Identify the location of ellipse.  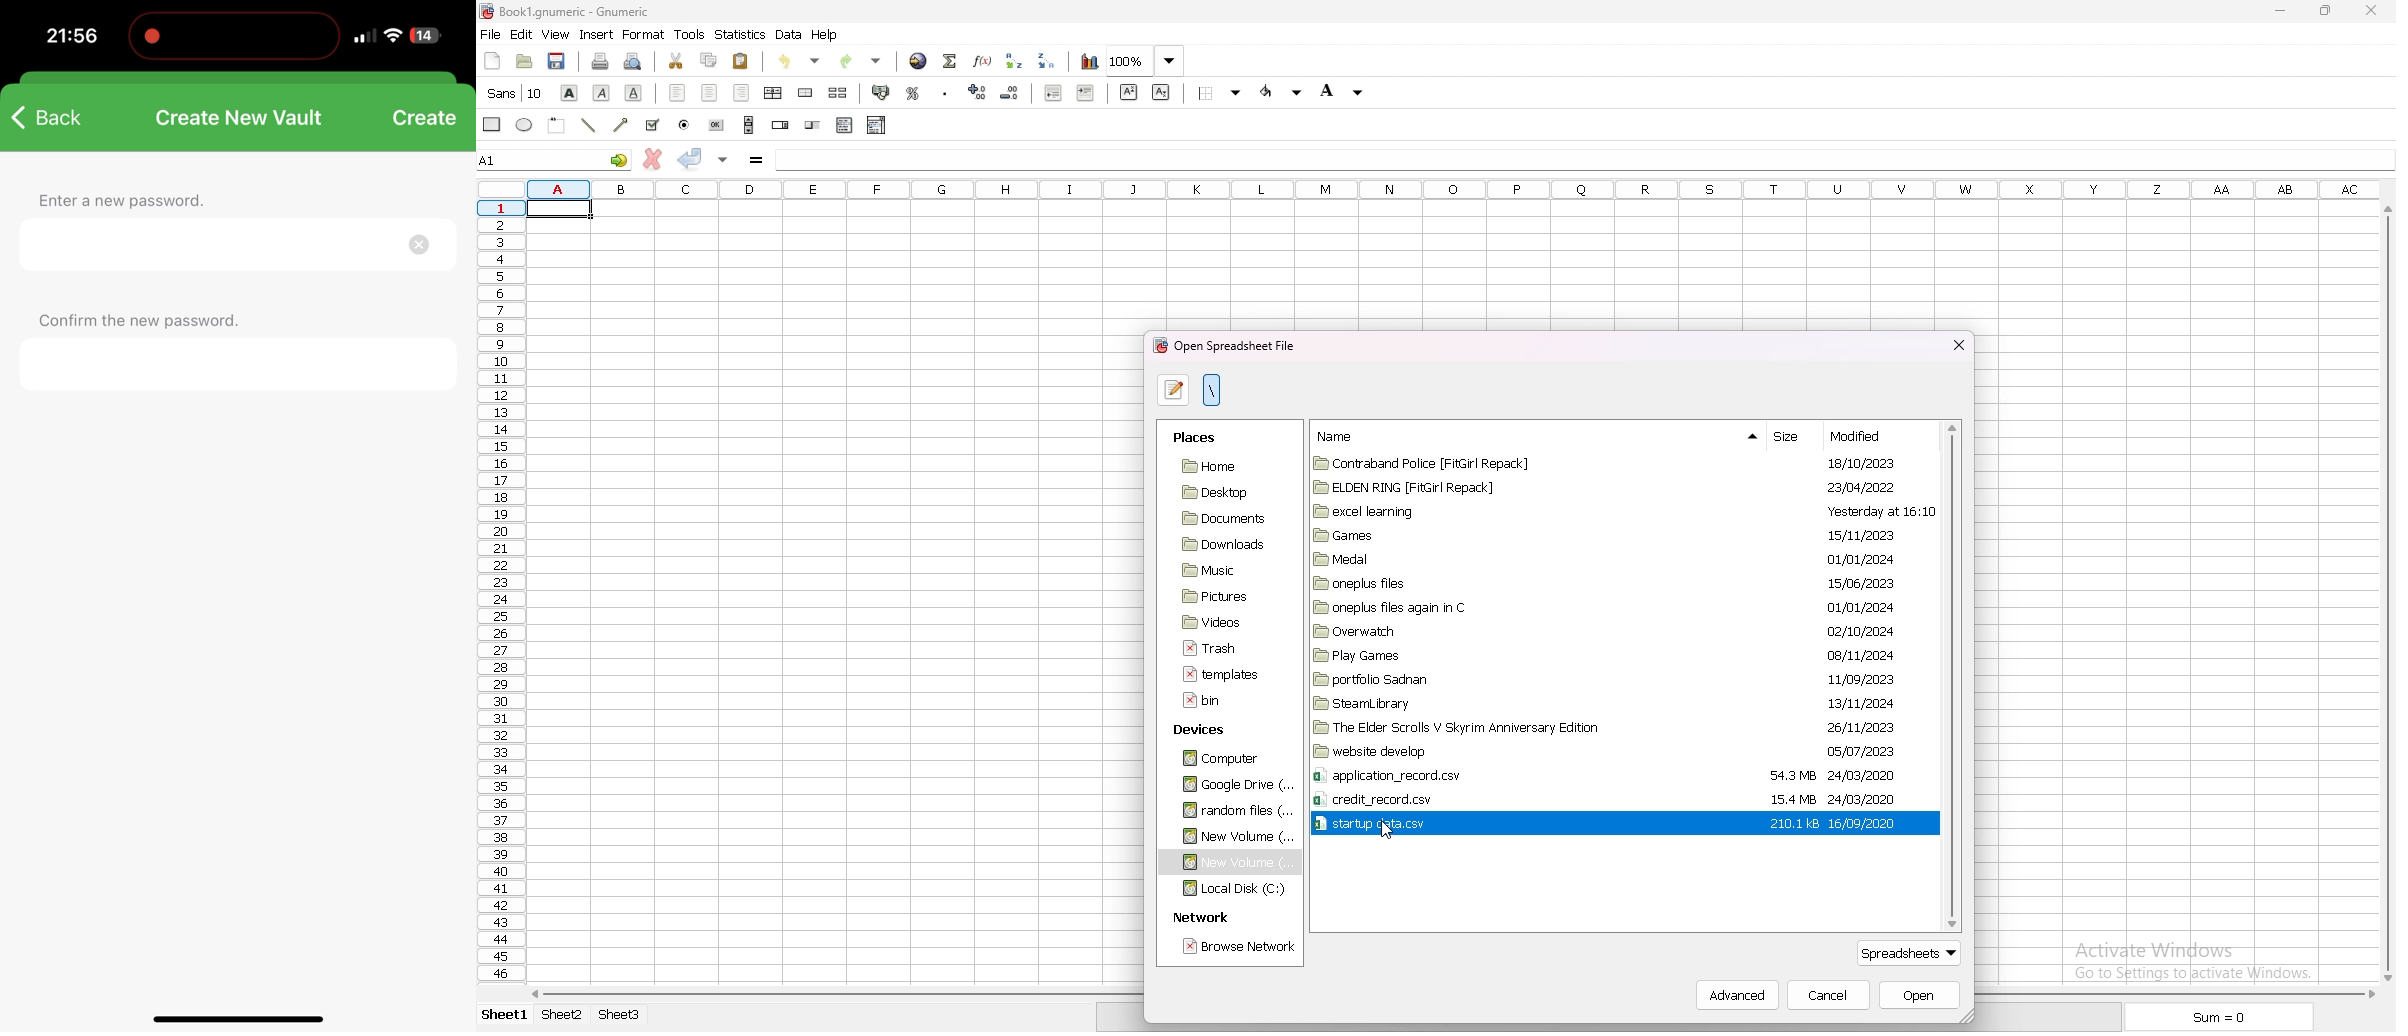
(525, 125).